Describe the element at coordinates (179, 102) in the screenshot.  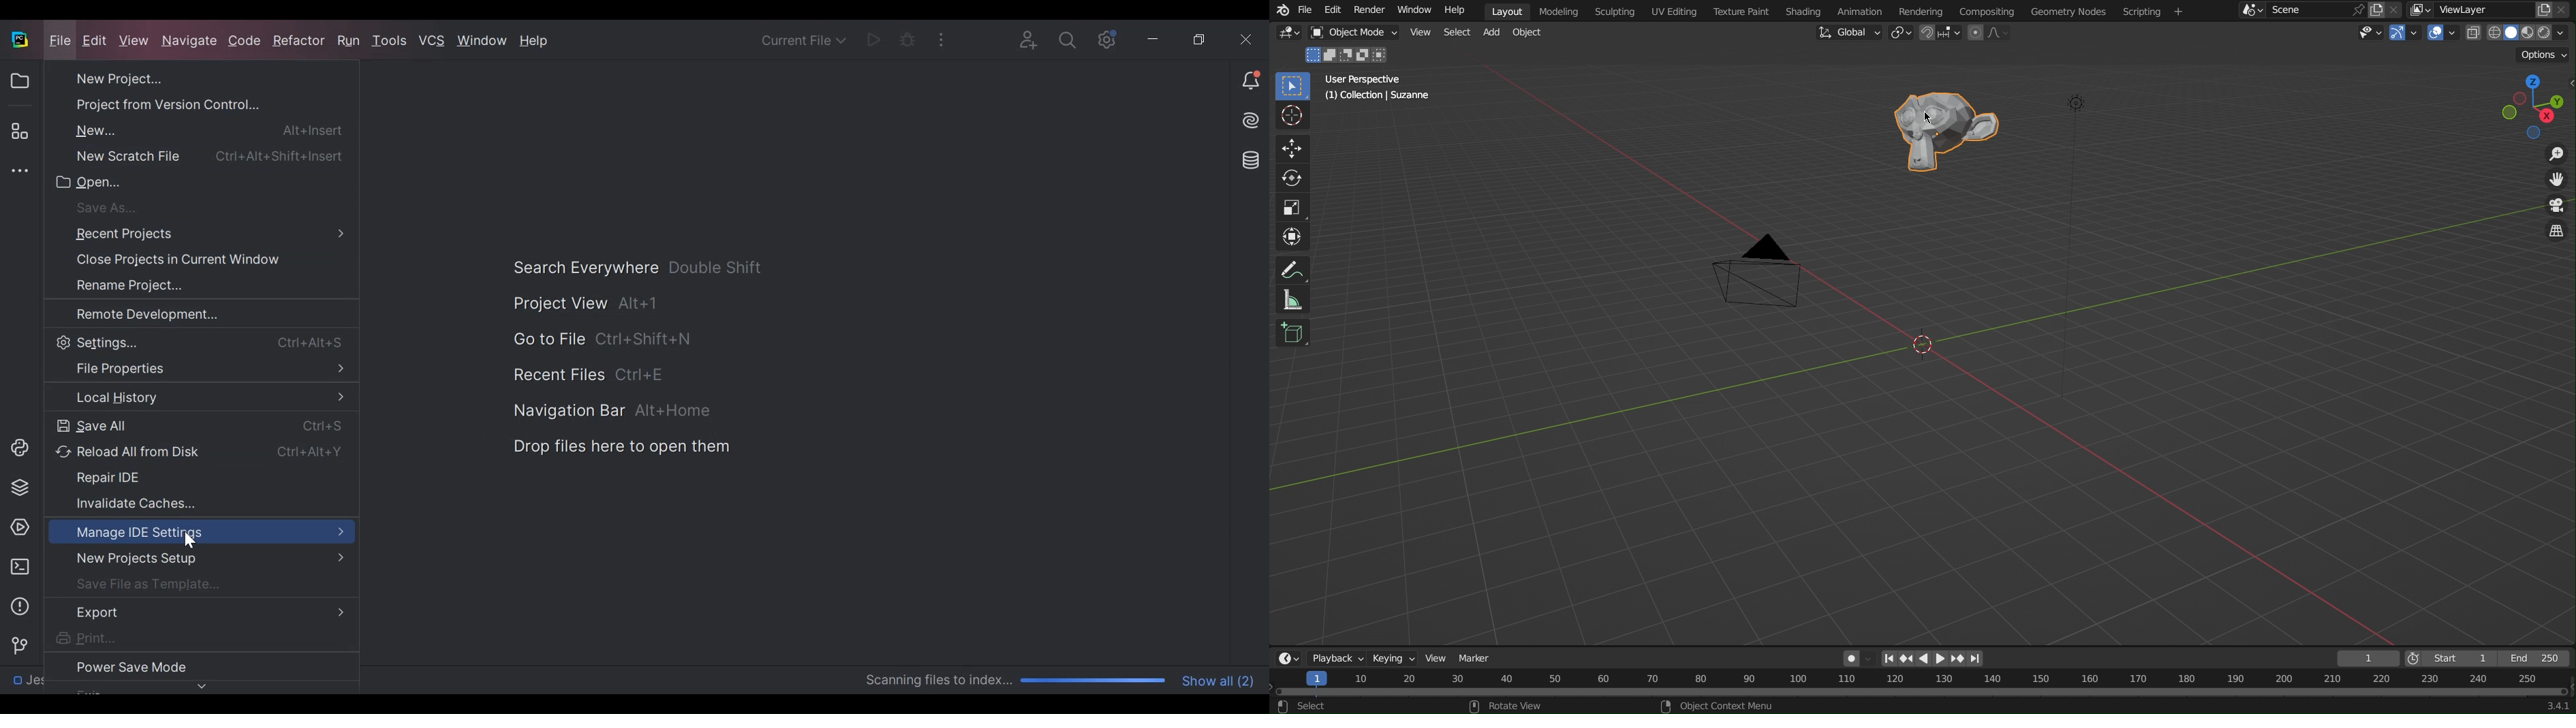
I see `Project from Version Control` at that location.